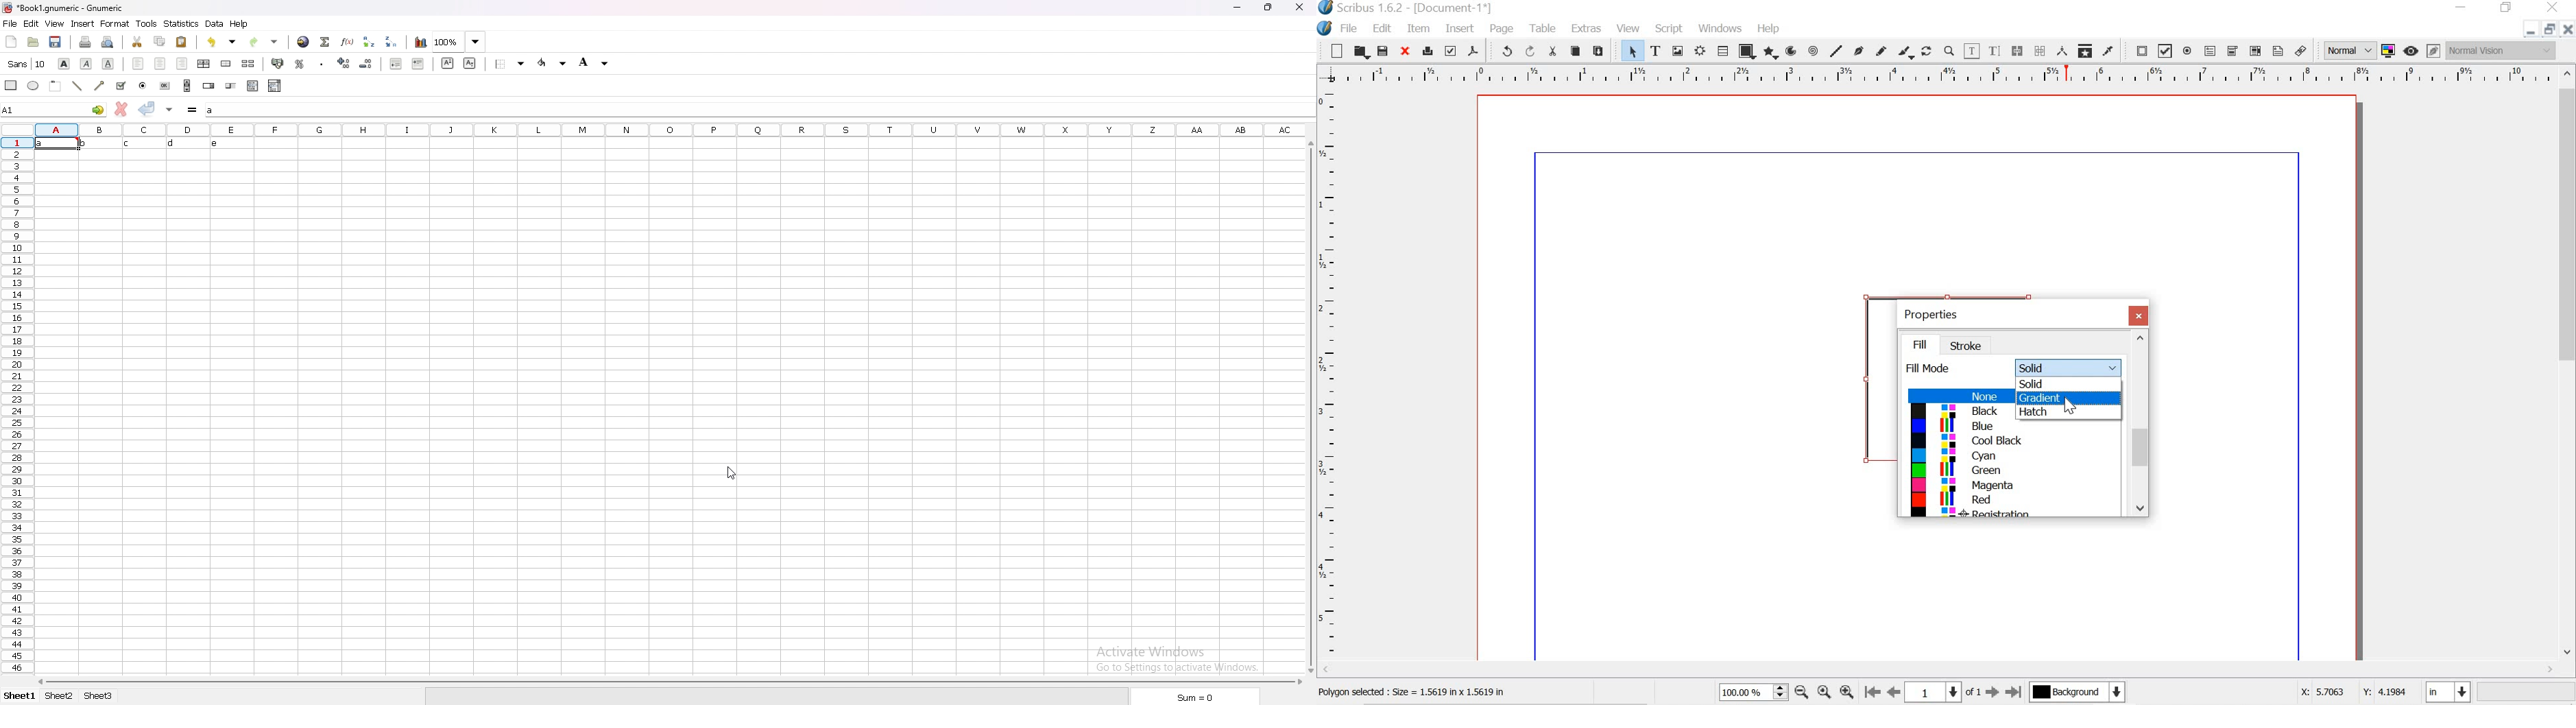 The image size is (2576, 728). What do you see at coordinates (1792, 51) in the screenshot?
I see `arc` at bounding box center [1792, 51].